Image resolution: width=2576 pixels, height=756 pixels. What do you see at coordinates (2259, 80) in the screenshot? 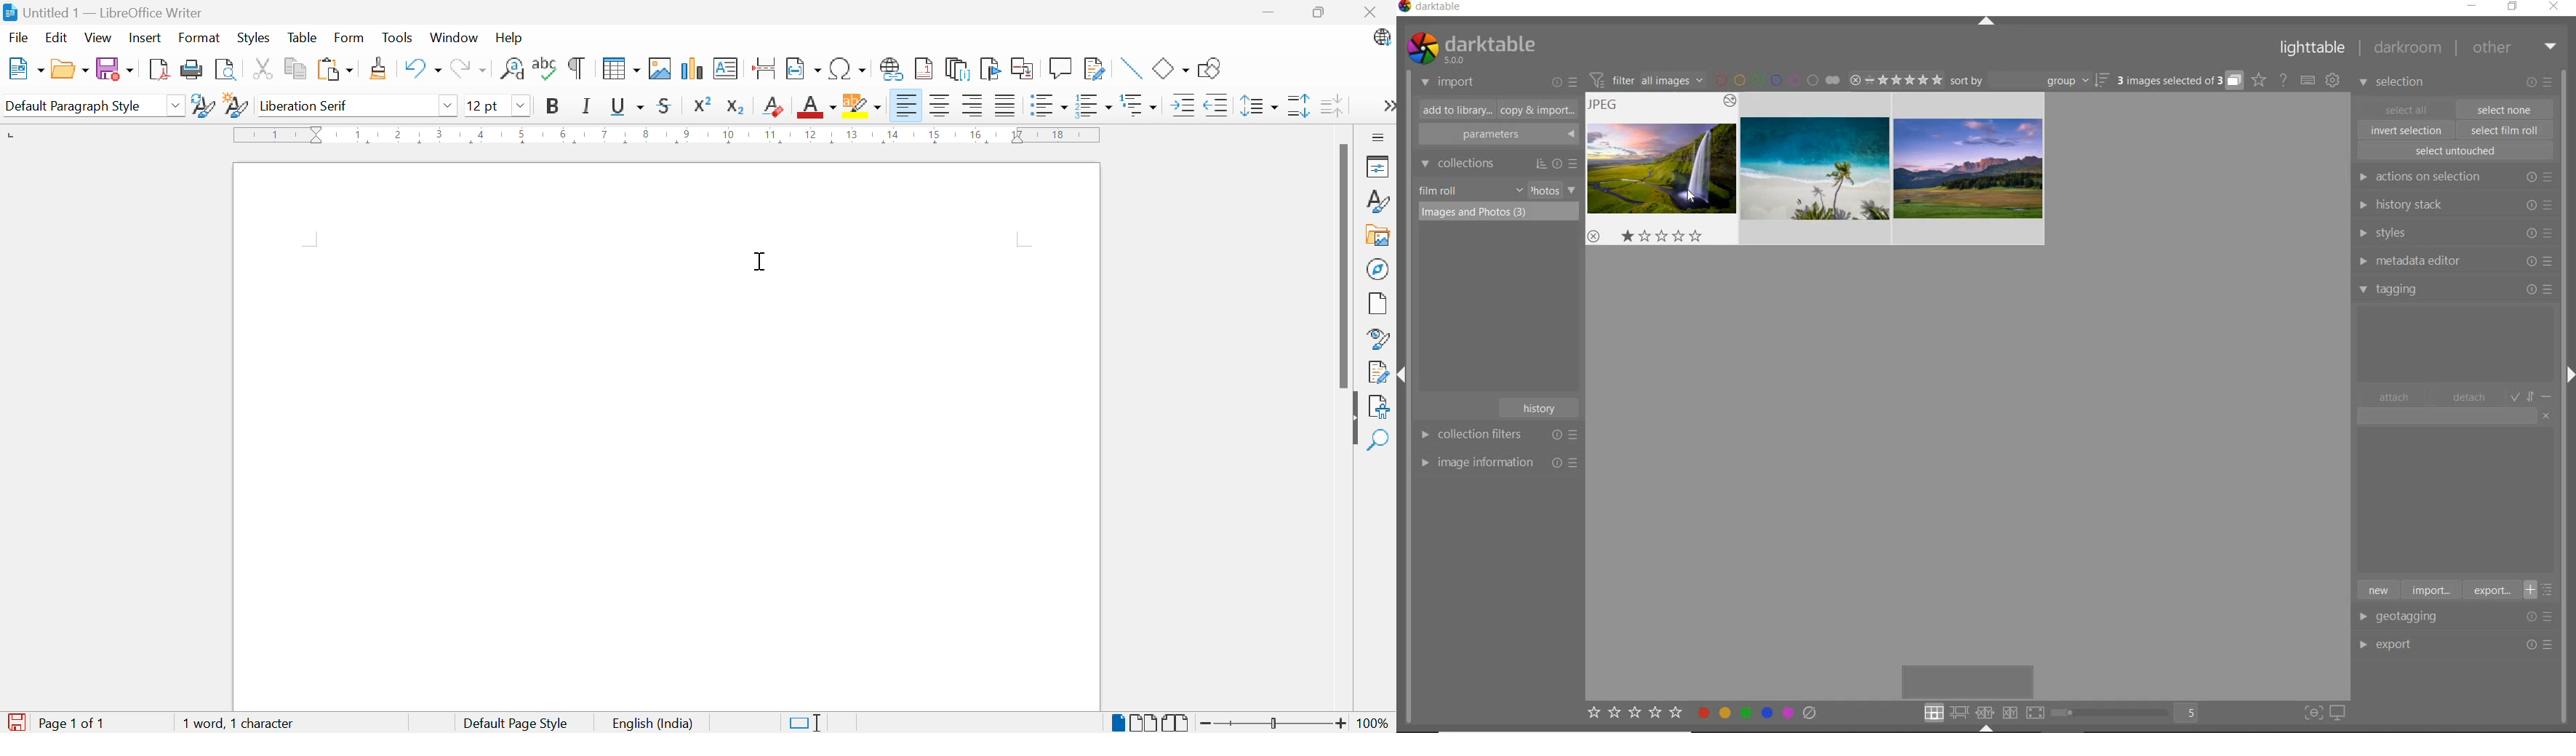
I see `click to change the type of overlay shown on thumbnails` at bounding box center [2259, 80].